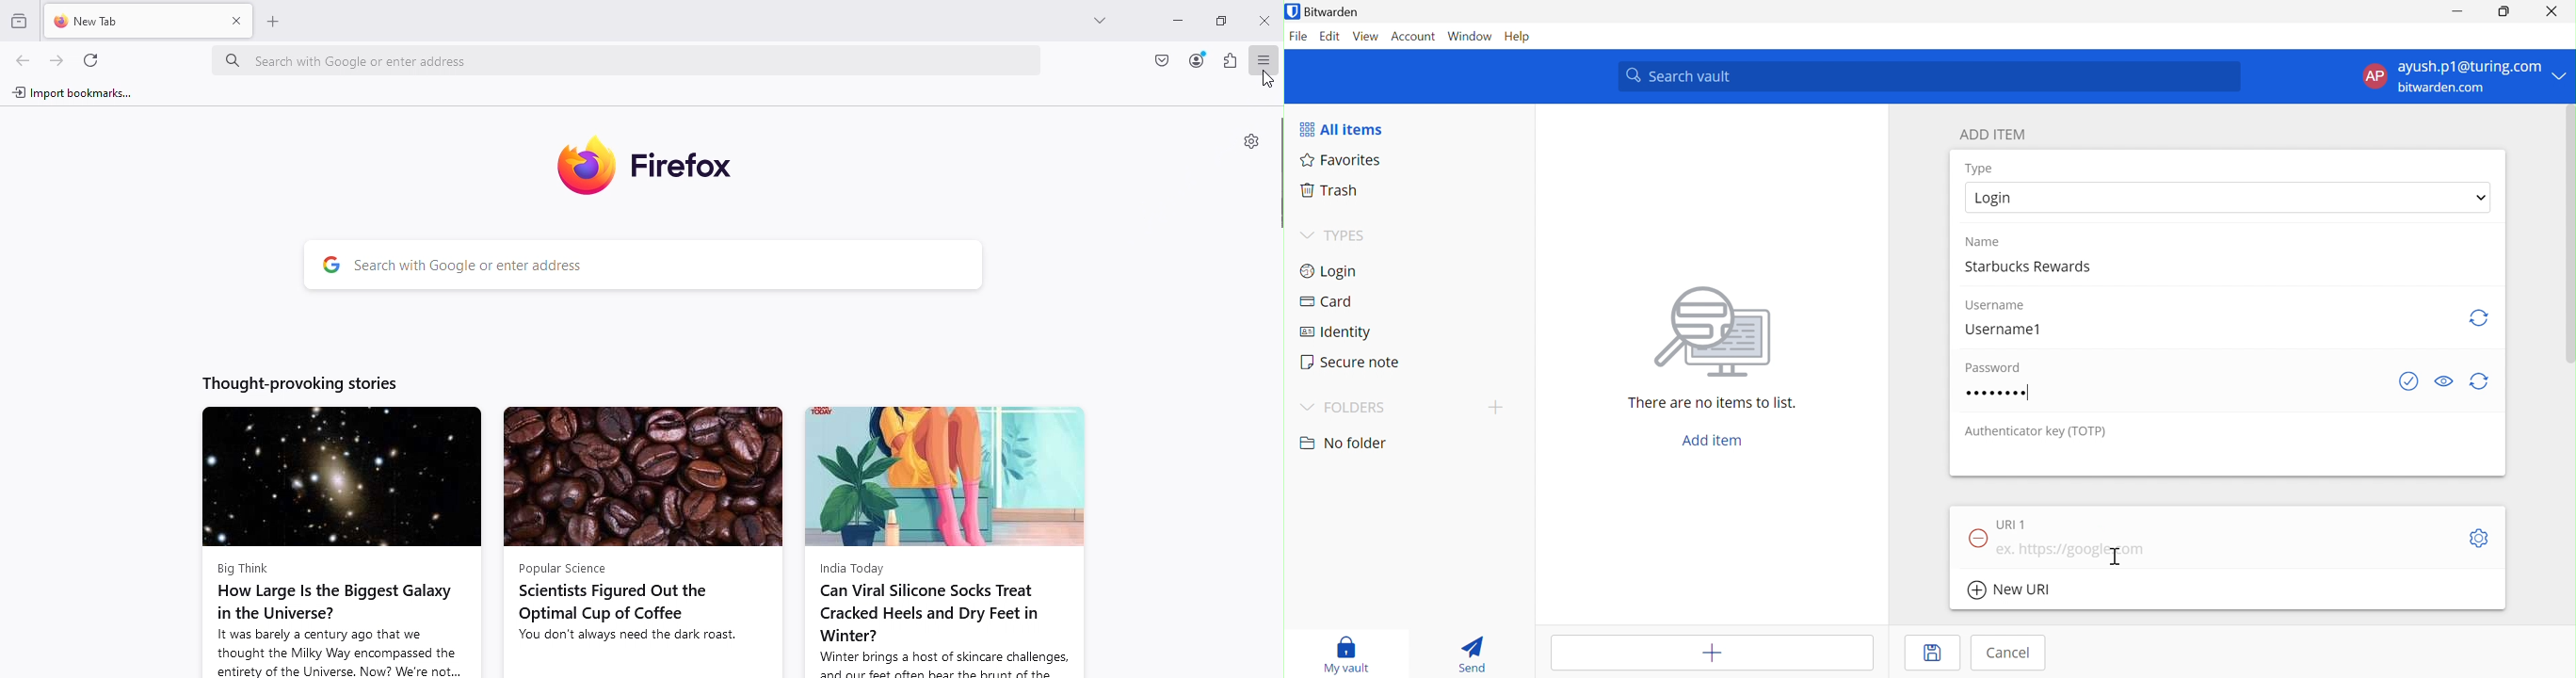 This screenshot has width=2576, height=700. I want to click on Authenticator key (TOTP), so click(2035, 432).